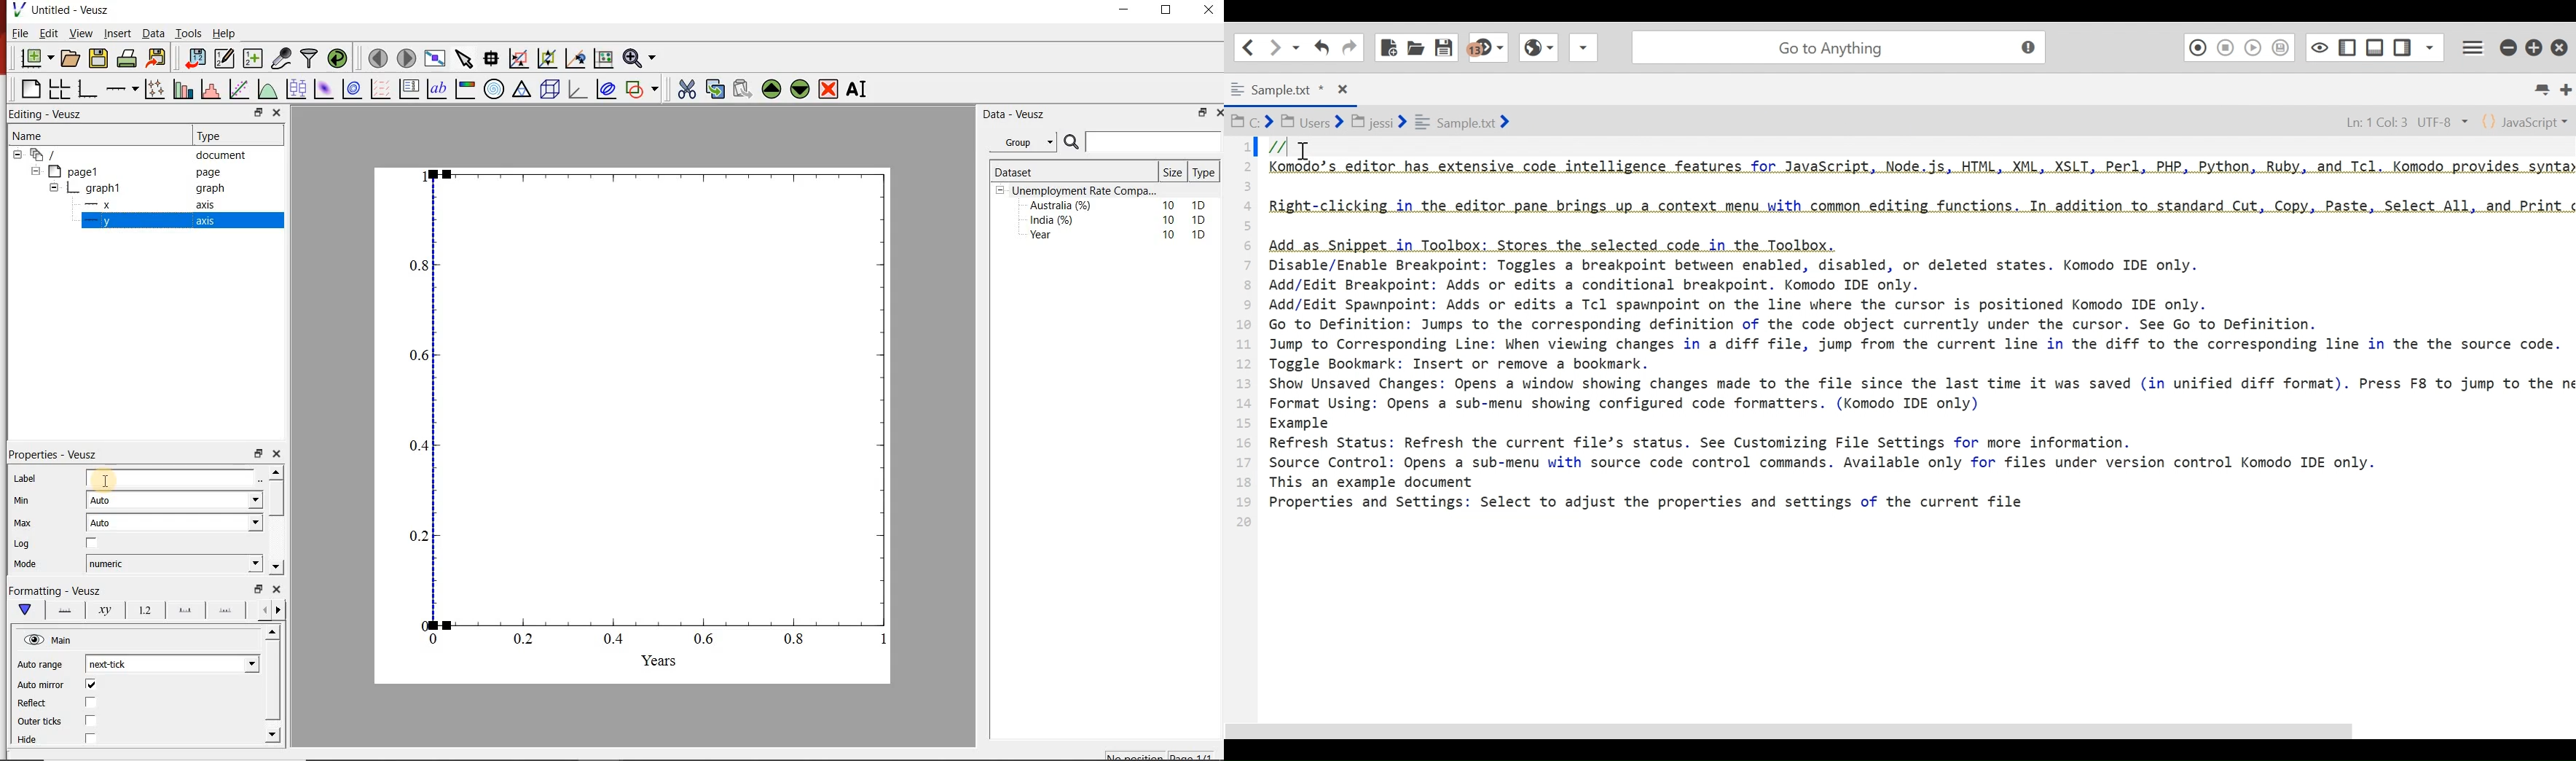 This screenshot has height=784, width=2576. I want to click on Mode, so click(36, 566).